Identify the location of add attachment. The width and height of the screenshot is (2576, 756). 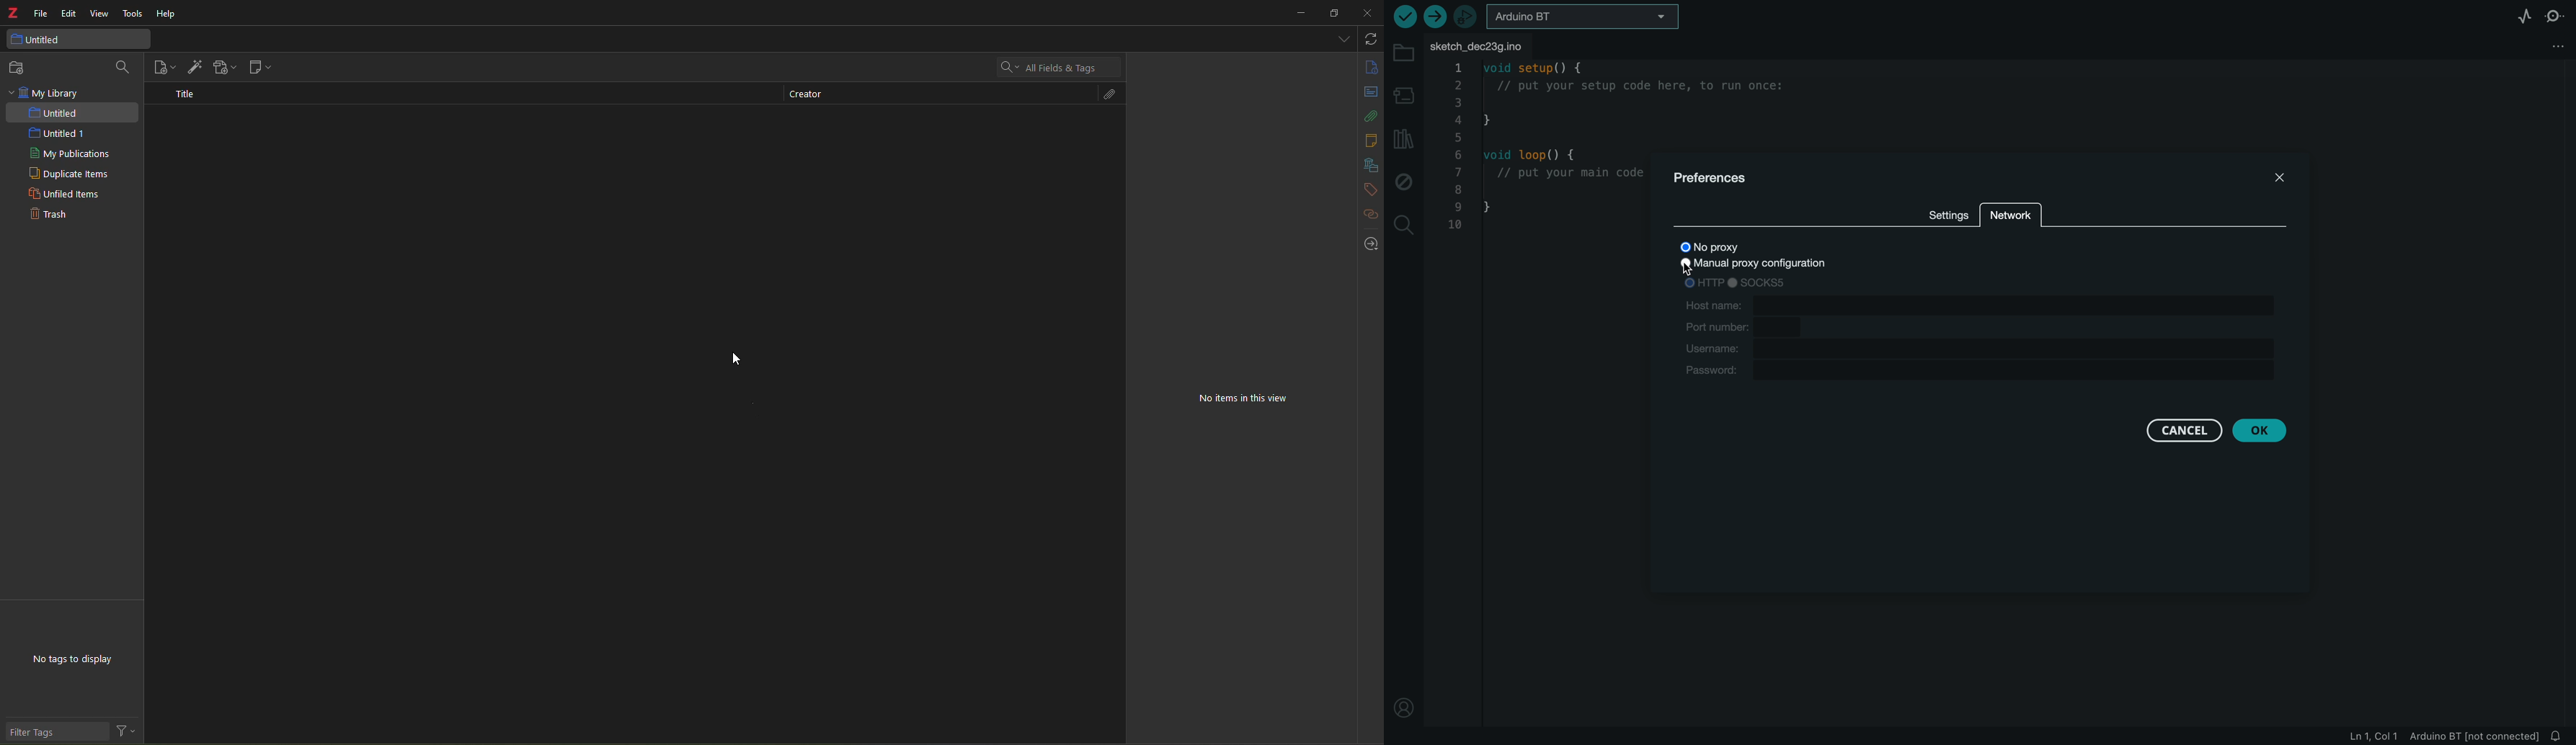
(224, 67).